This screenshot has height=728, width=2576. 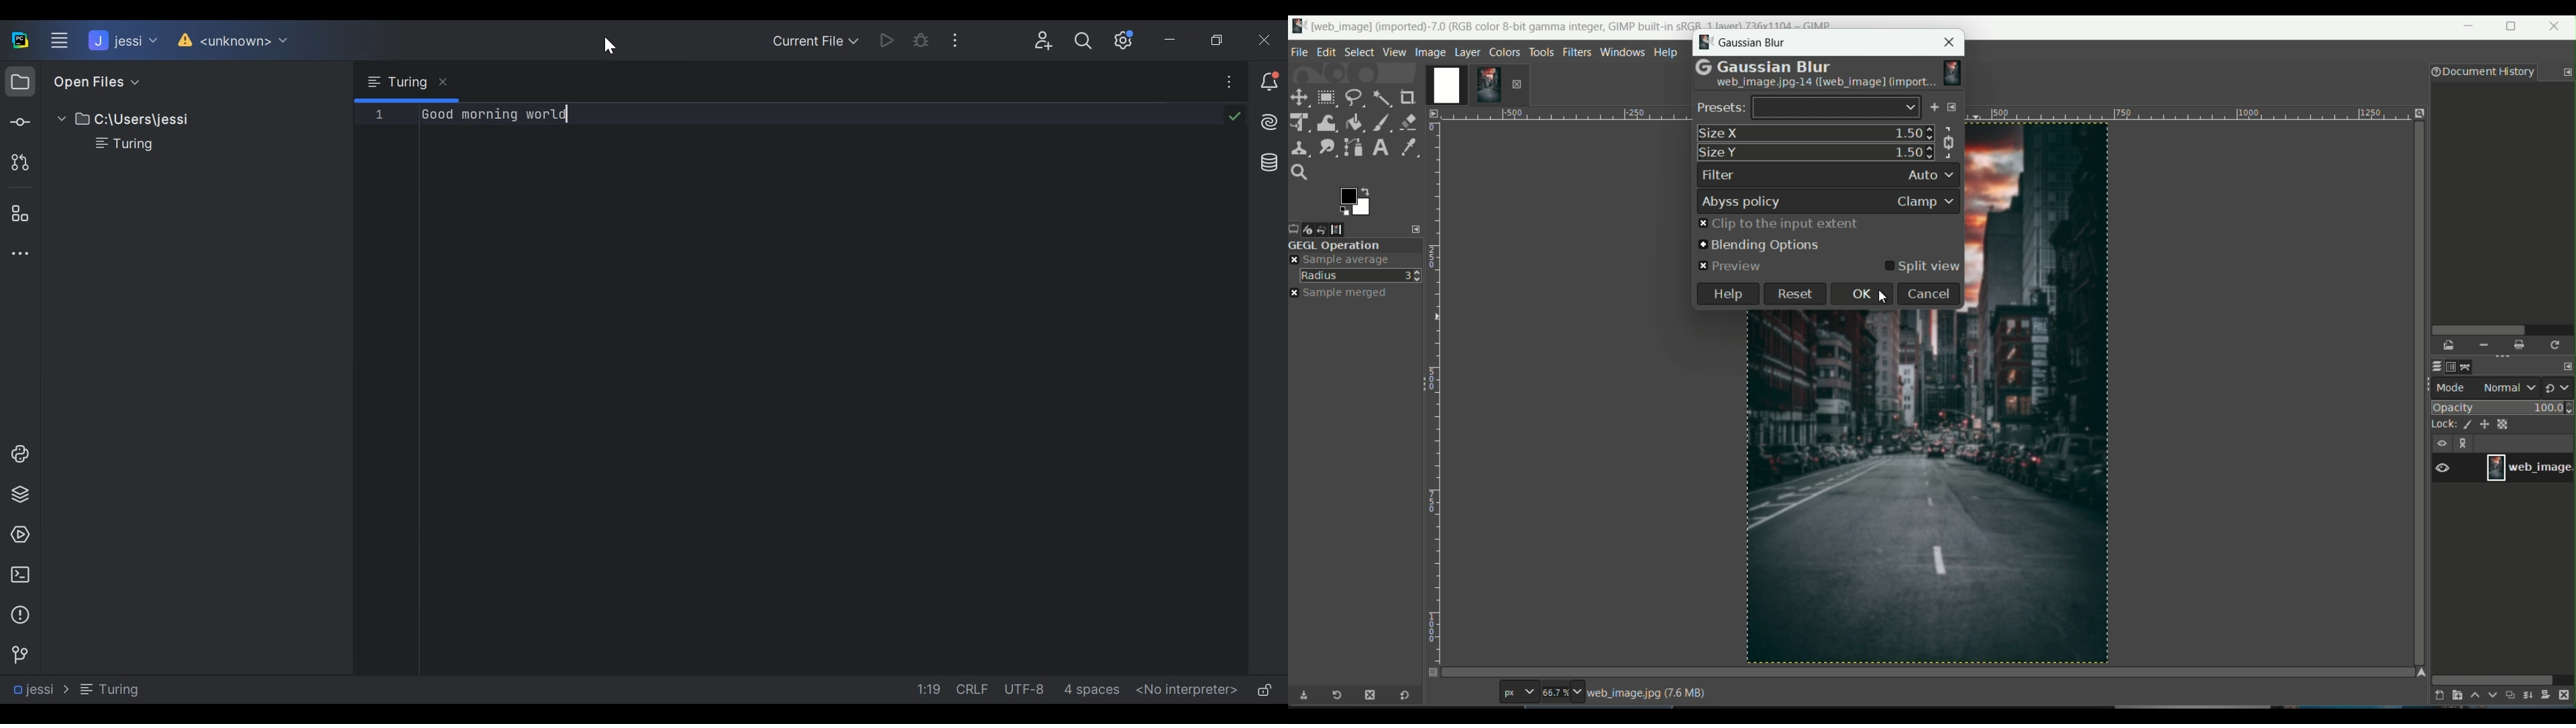 I want to click on change mode, so click(x=2559, y=387).